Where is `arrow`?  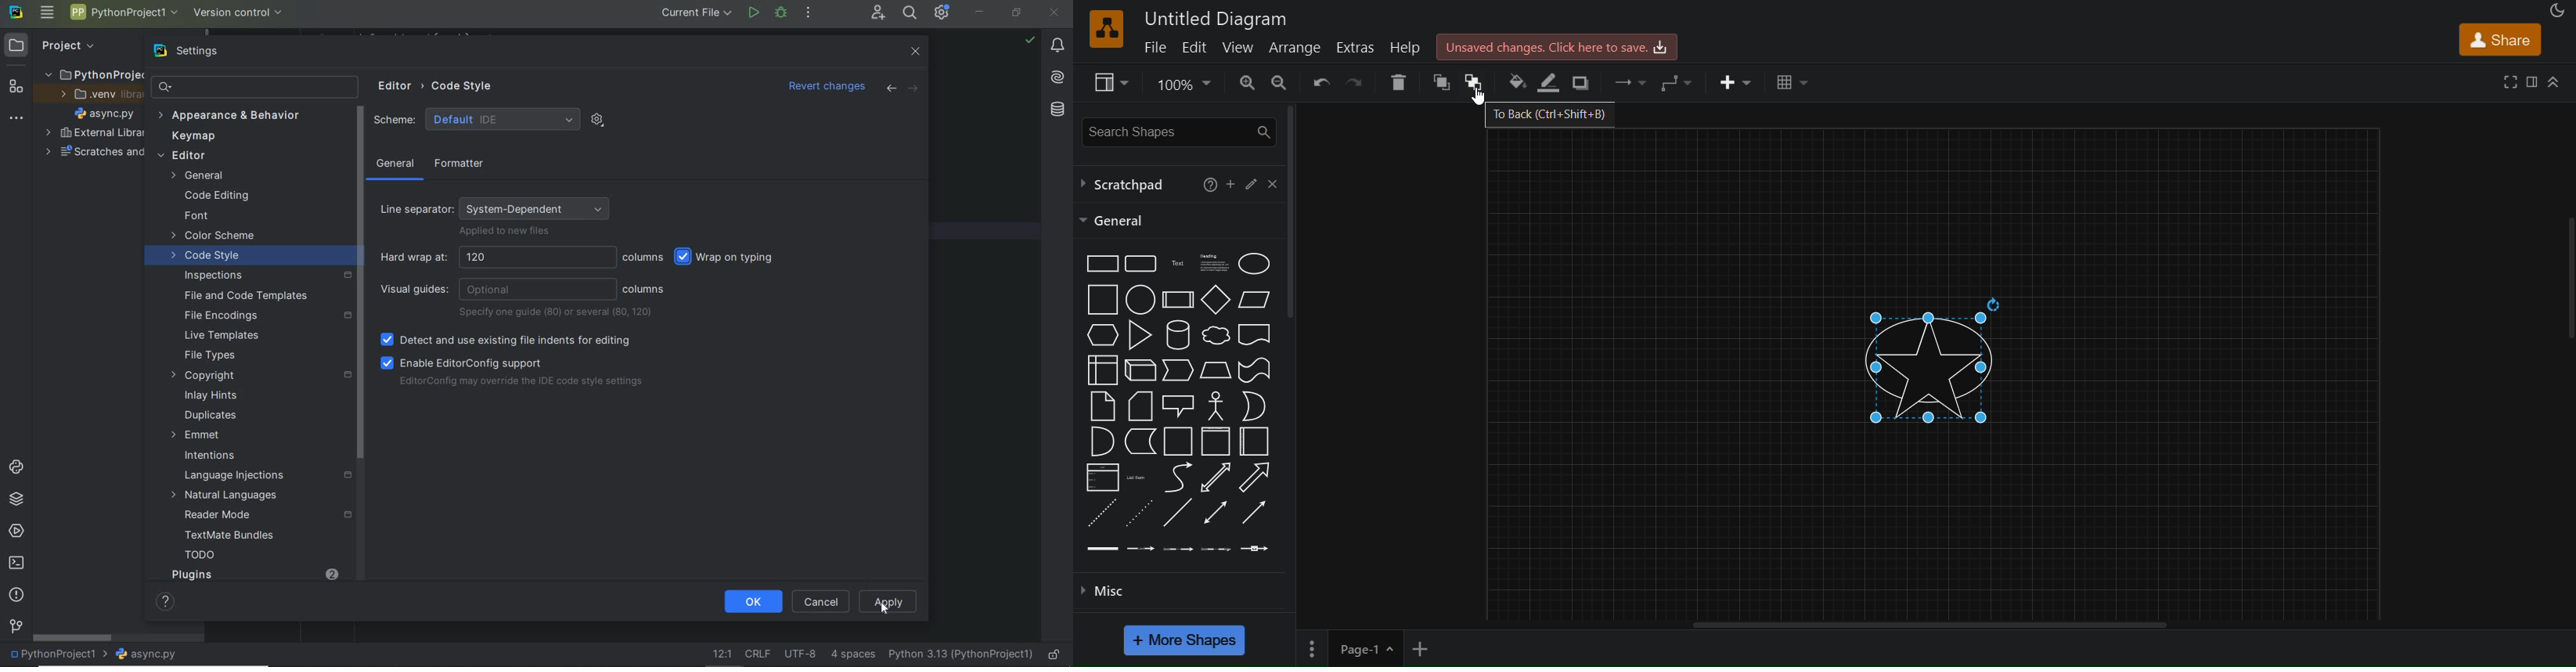
arrow is located at coordinates (1254, 478).